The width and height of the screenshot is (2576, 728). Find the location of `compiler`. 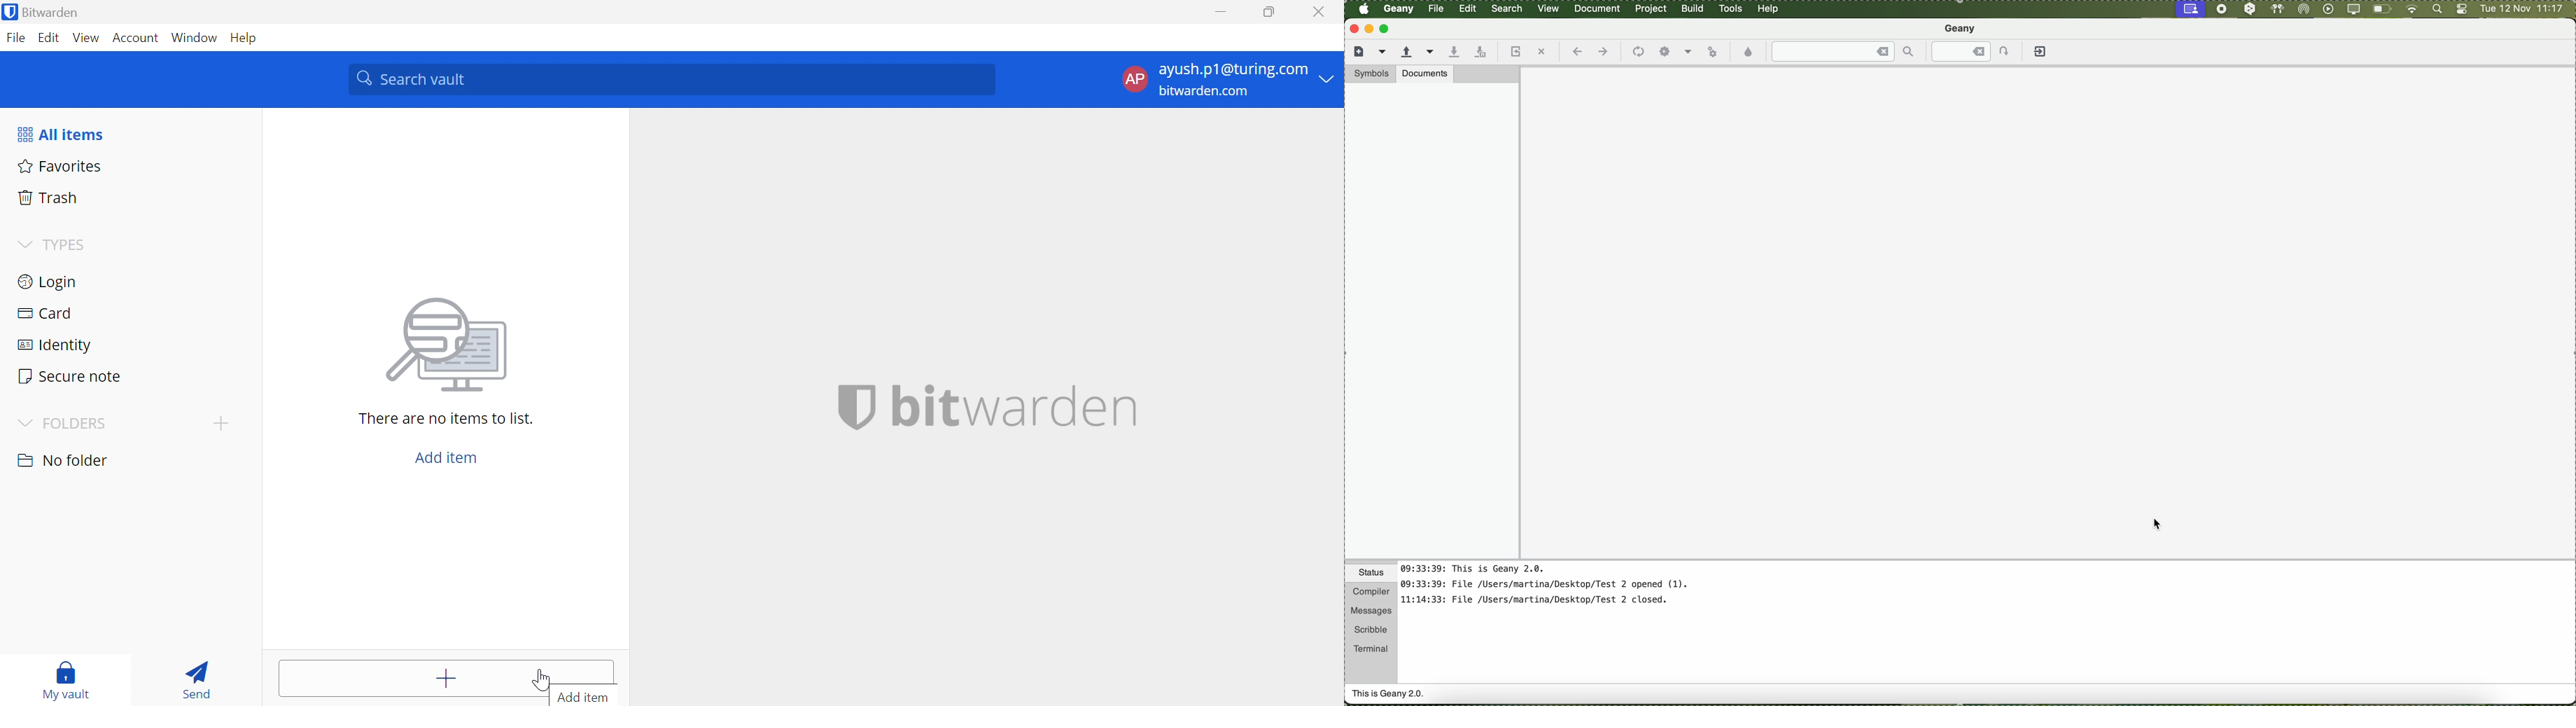

compiler is located at coordinates (1370, 593).